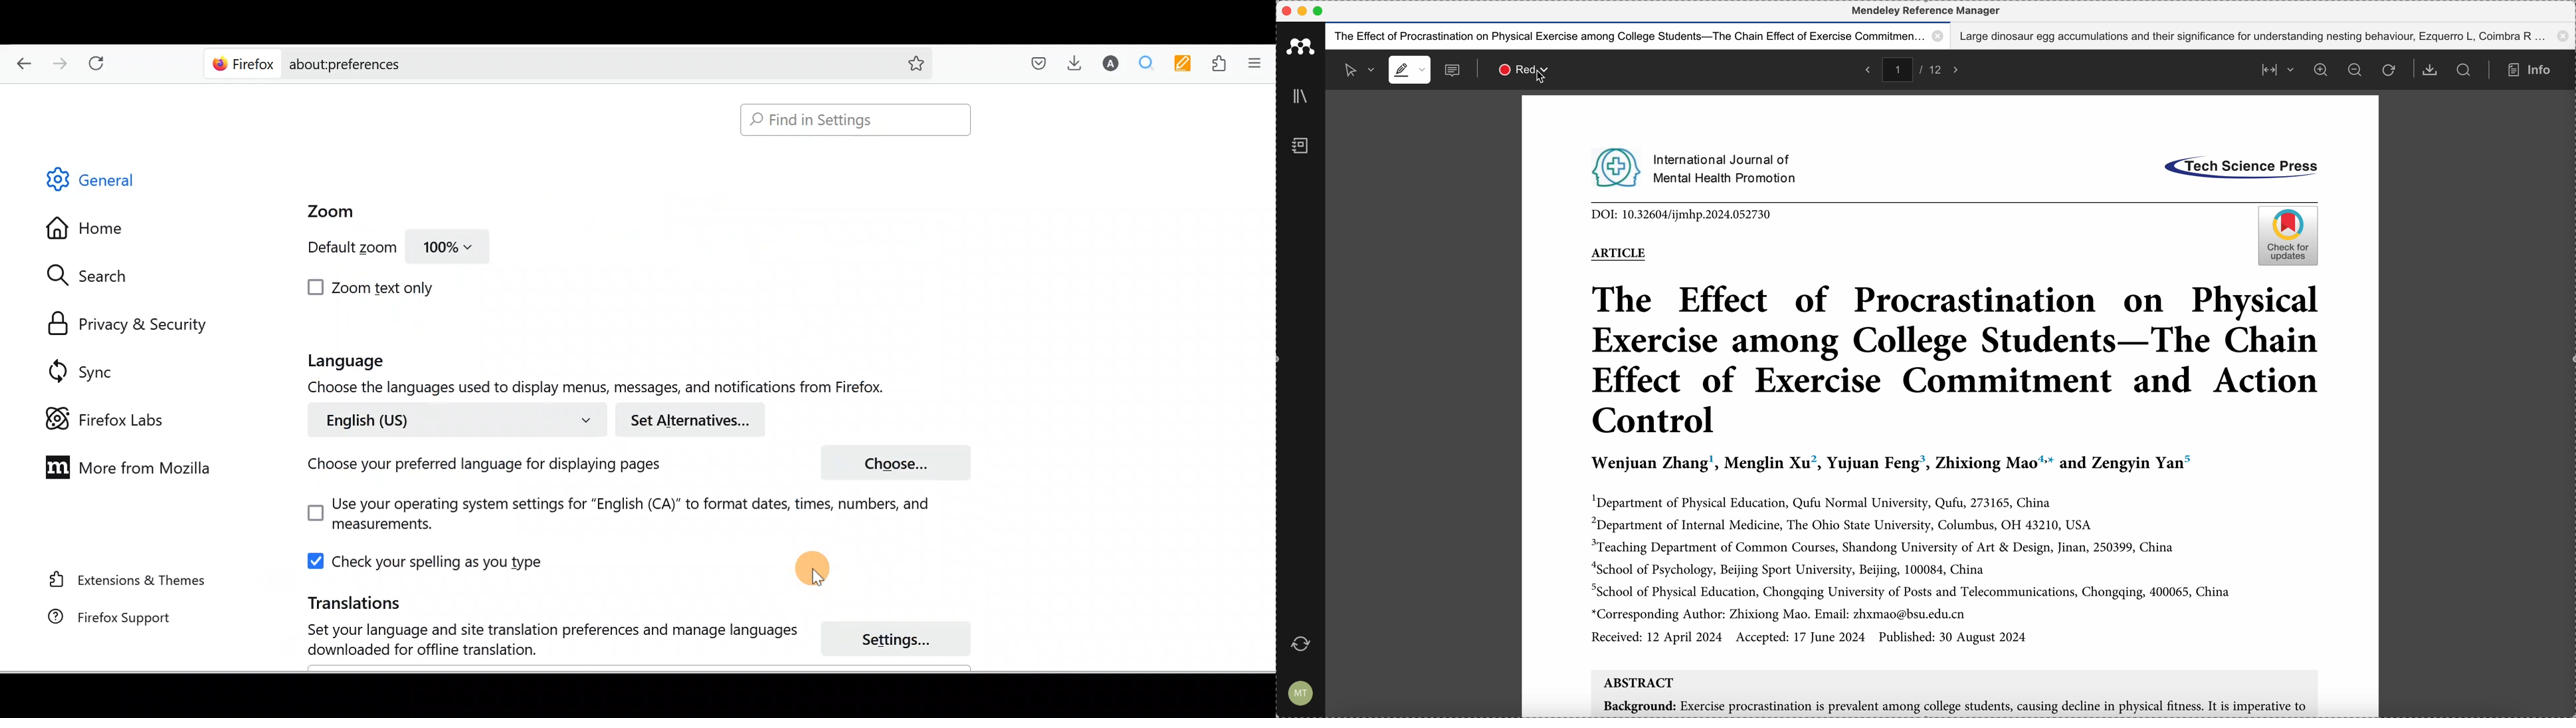 The width and height of the screenshot is (2576, 728). What do you see at coordinates (906, 62) in the screenshot?
I see `Bookmark this page` at bounding box center [906, 62].